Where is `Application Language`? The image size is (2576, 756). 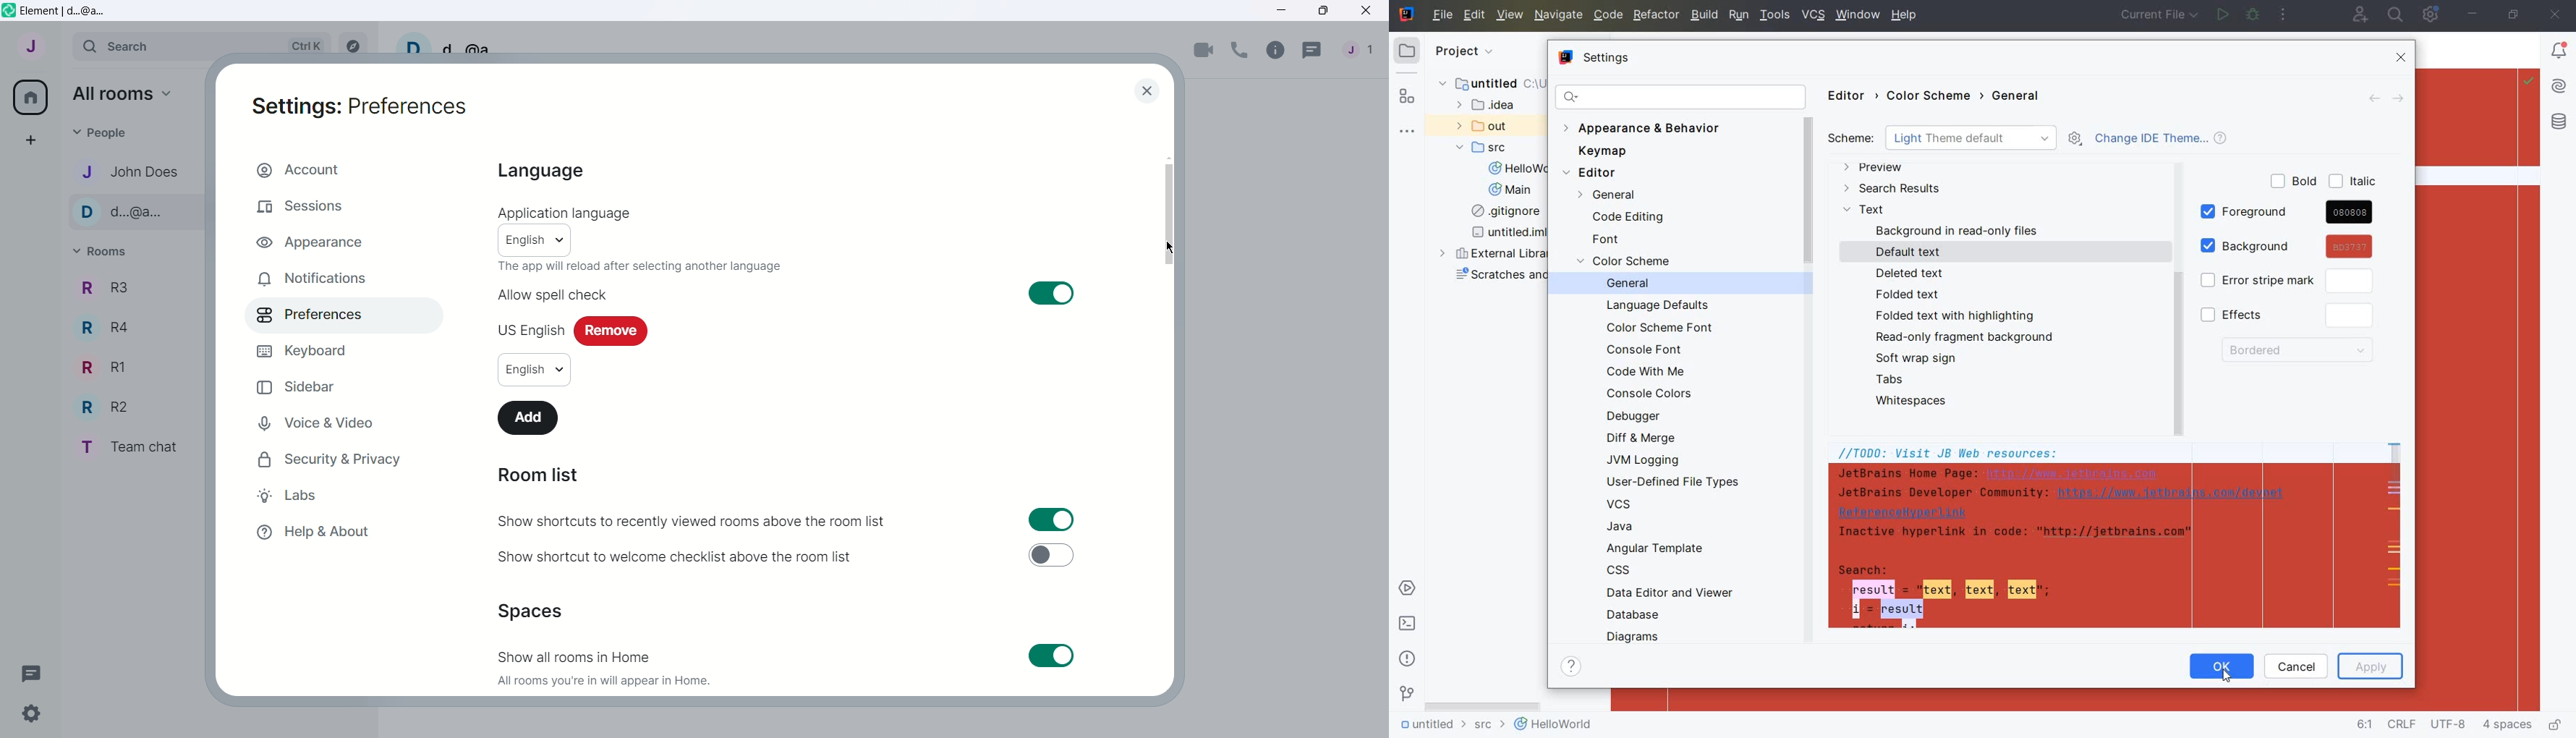
Application Language is located at coordinates (567, 213).